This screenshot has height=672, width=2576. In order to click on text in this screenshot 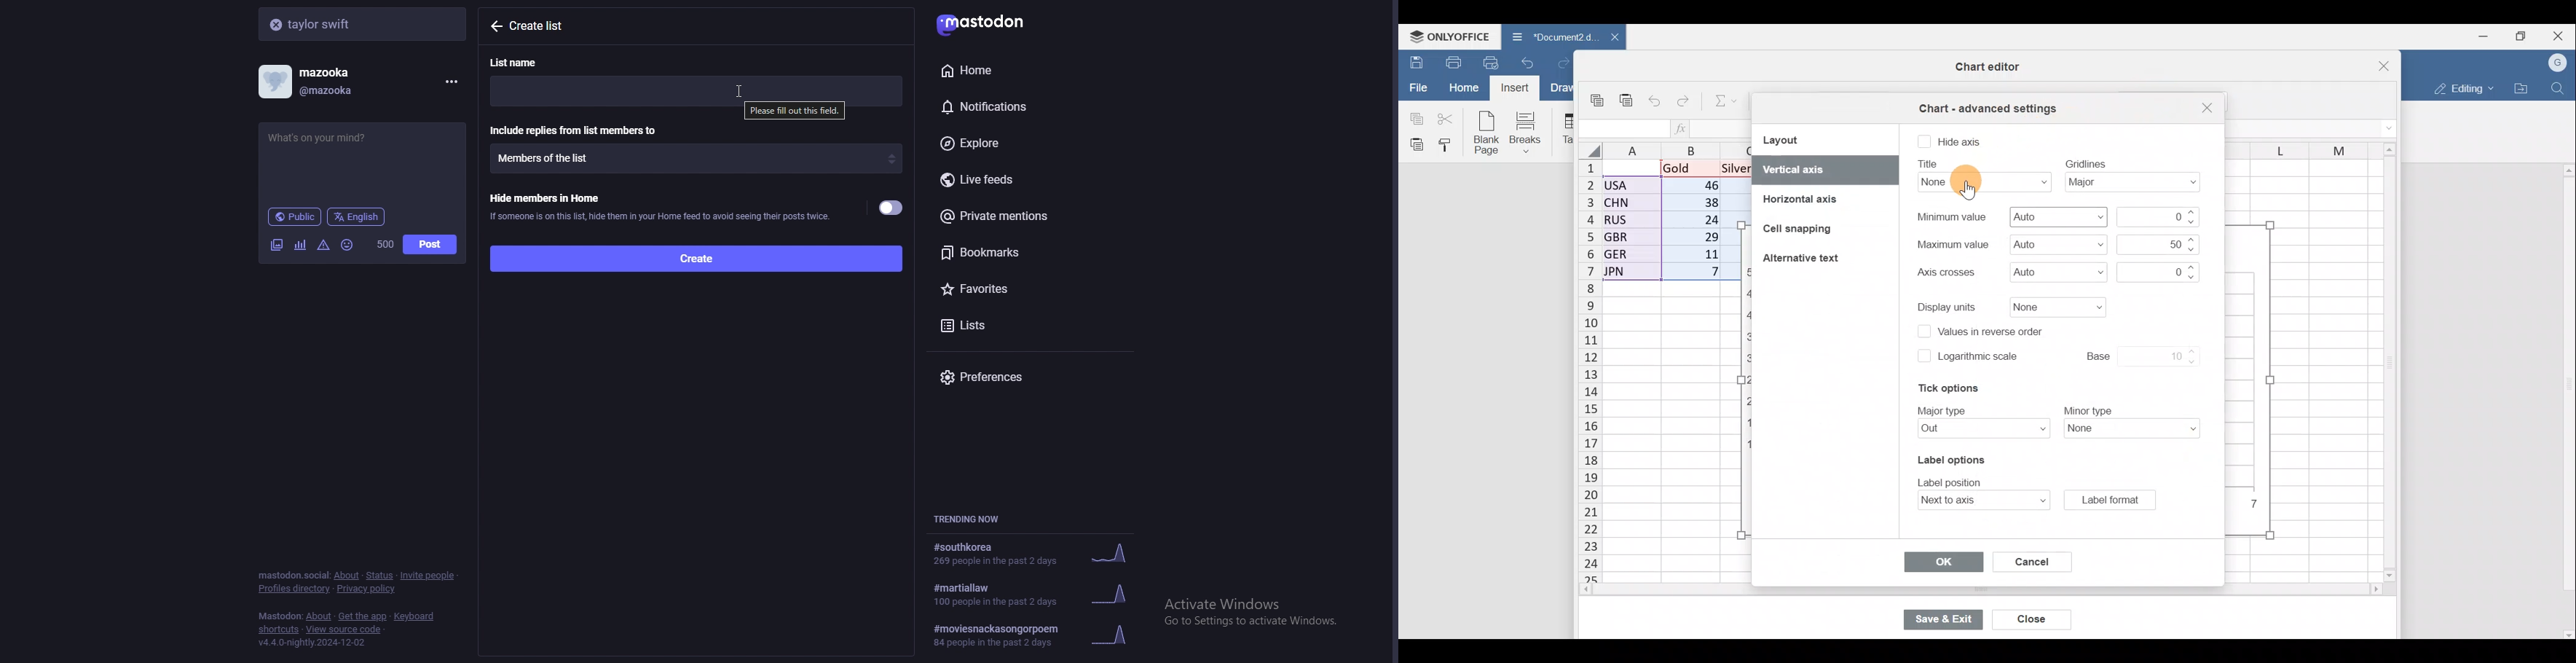, I will do `click(2086, 163)`.